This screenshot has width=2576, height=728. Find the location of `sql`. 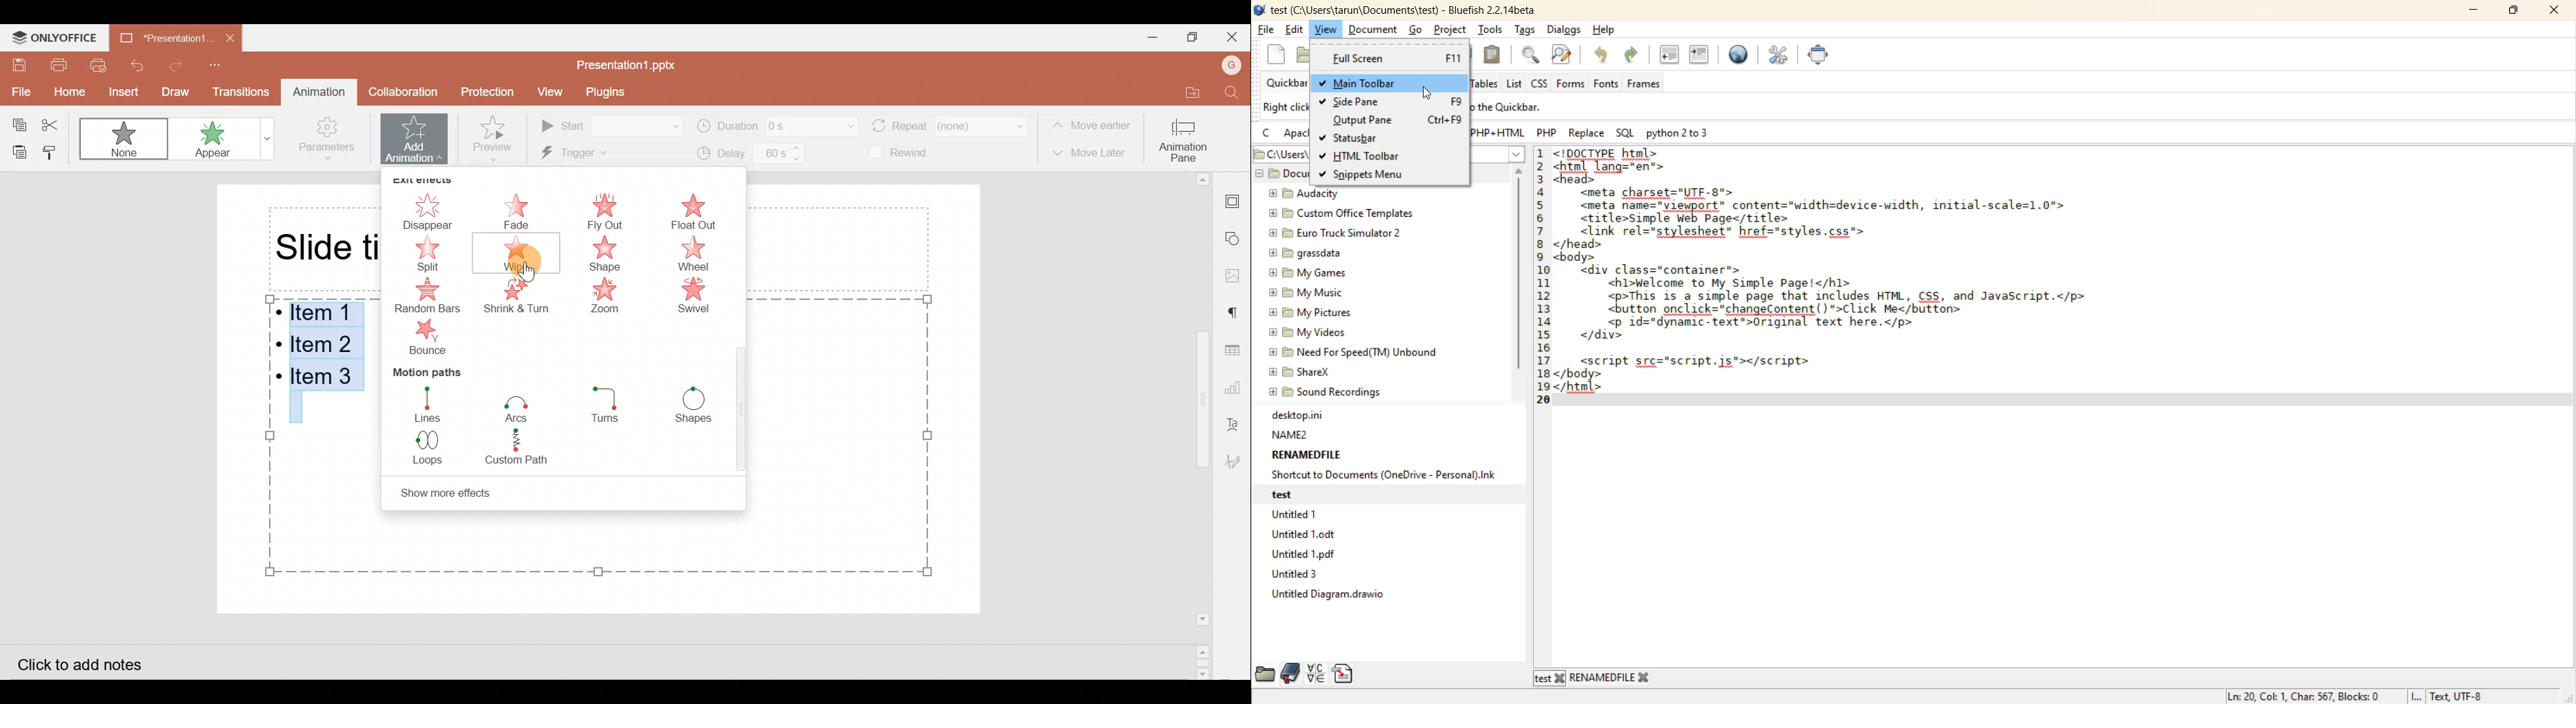

sql is located at coordinates (1626, 133).